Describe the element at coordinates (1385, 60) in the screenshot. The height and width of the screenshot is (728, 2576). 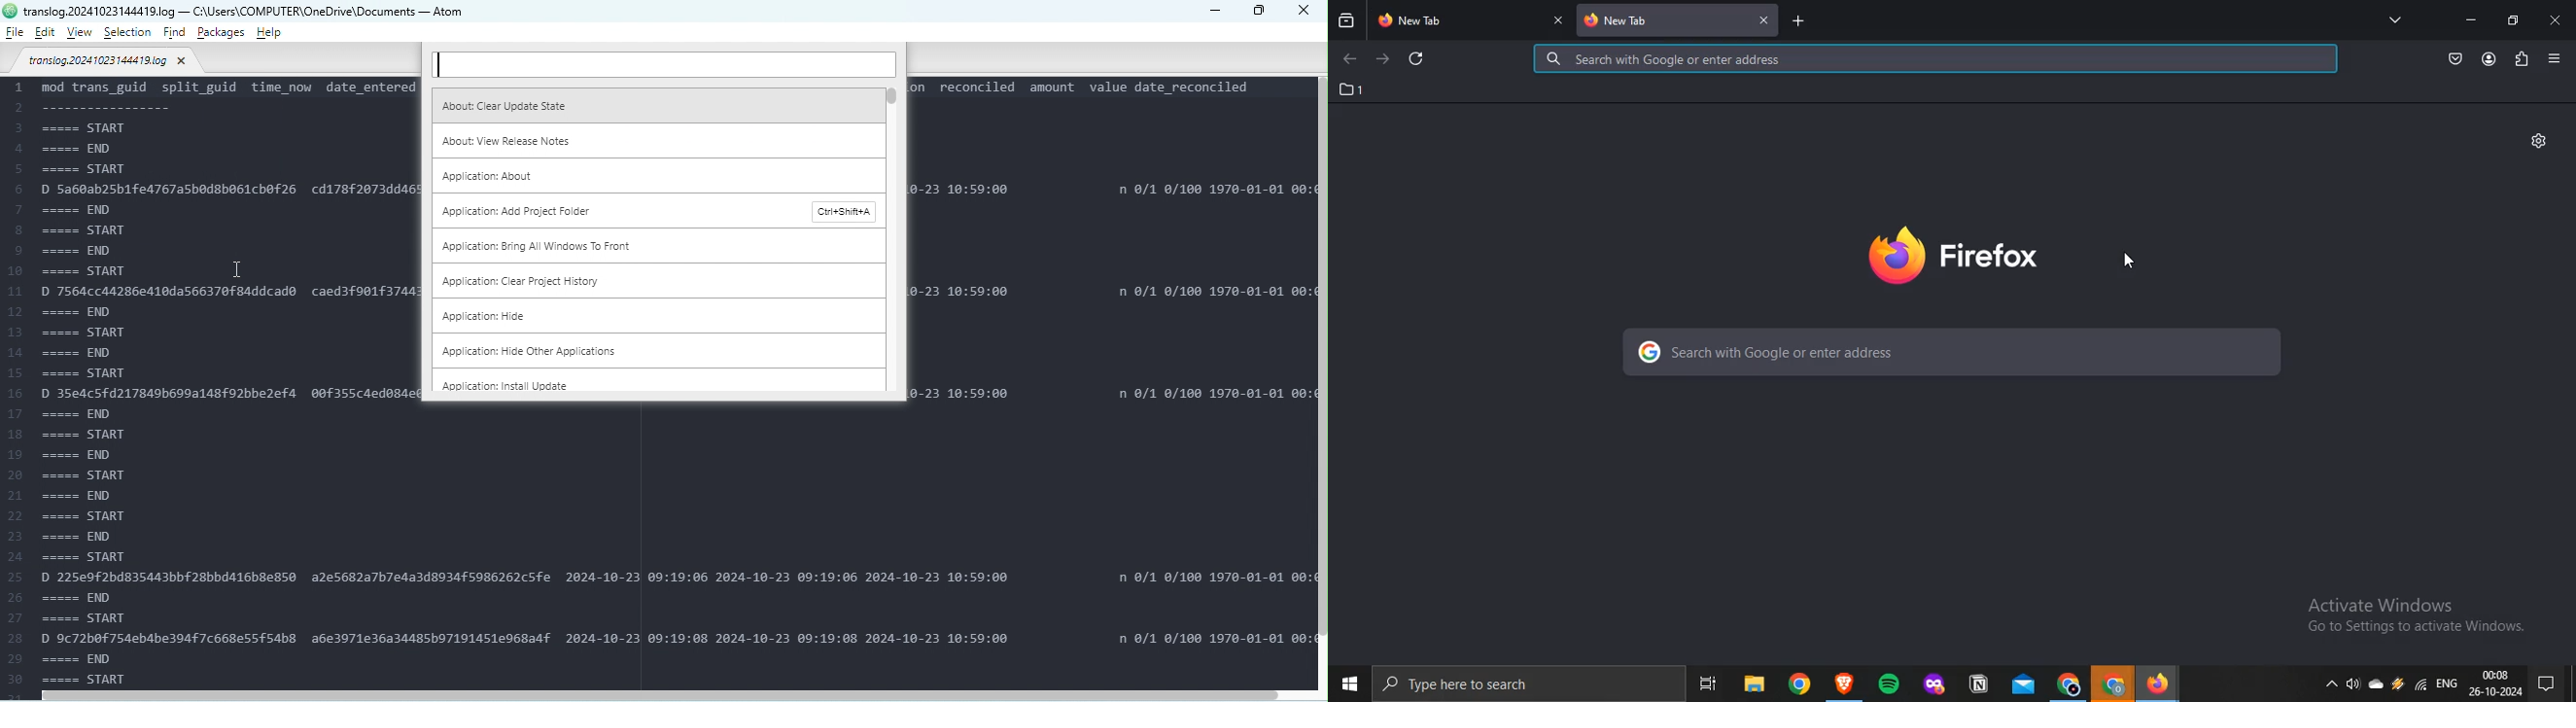
I see `forward` at that location.